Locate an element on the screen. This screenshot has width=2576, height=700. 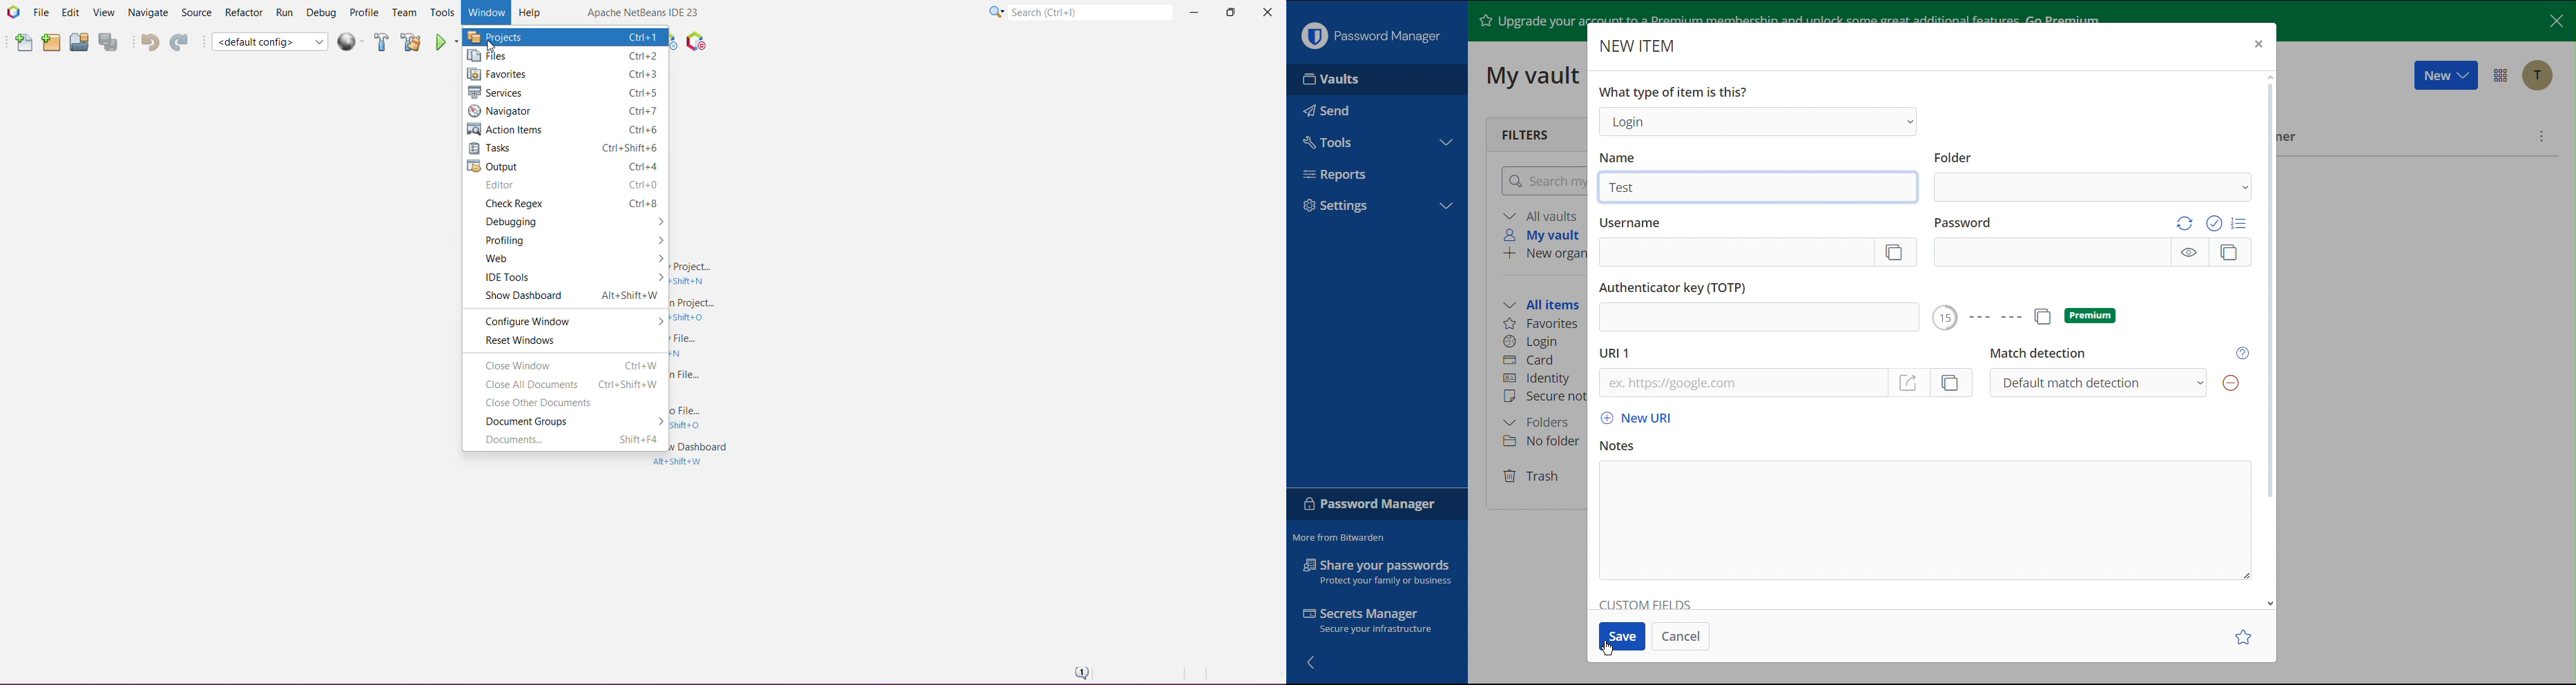
More is located at coordinates (2539, 138).